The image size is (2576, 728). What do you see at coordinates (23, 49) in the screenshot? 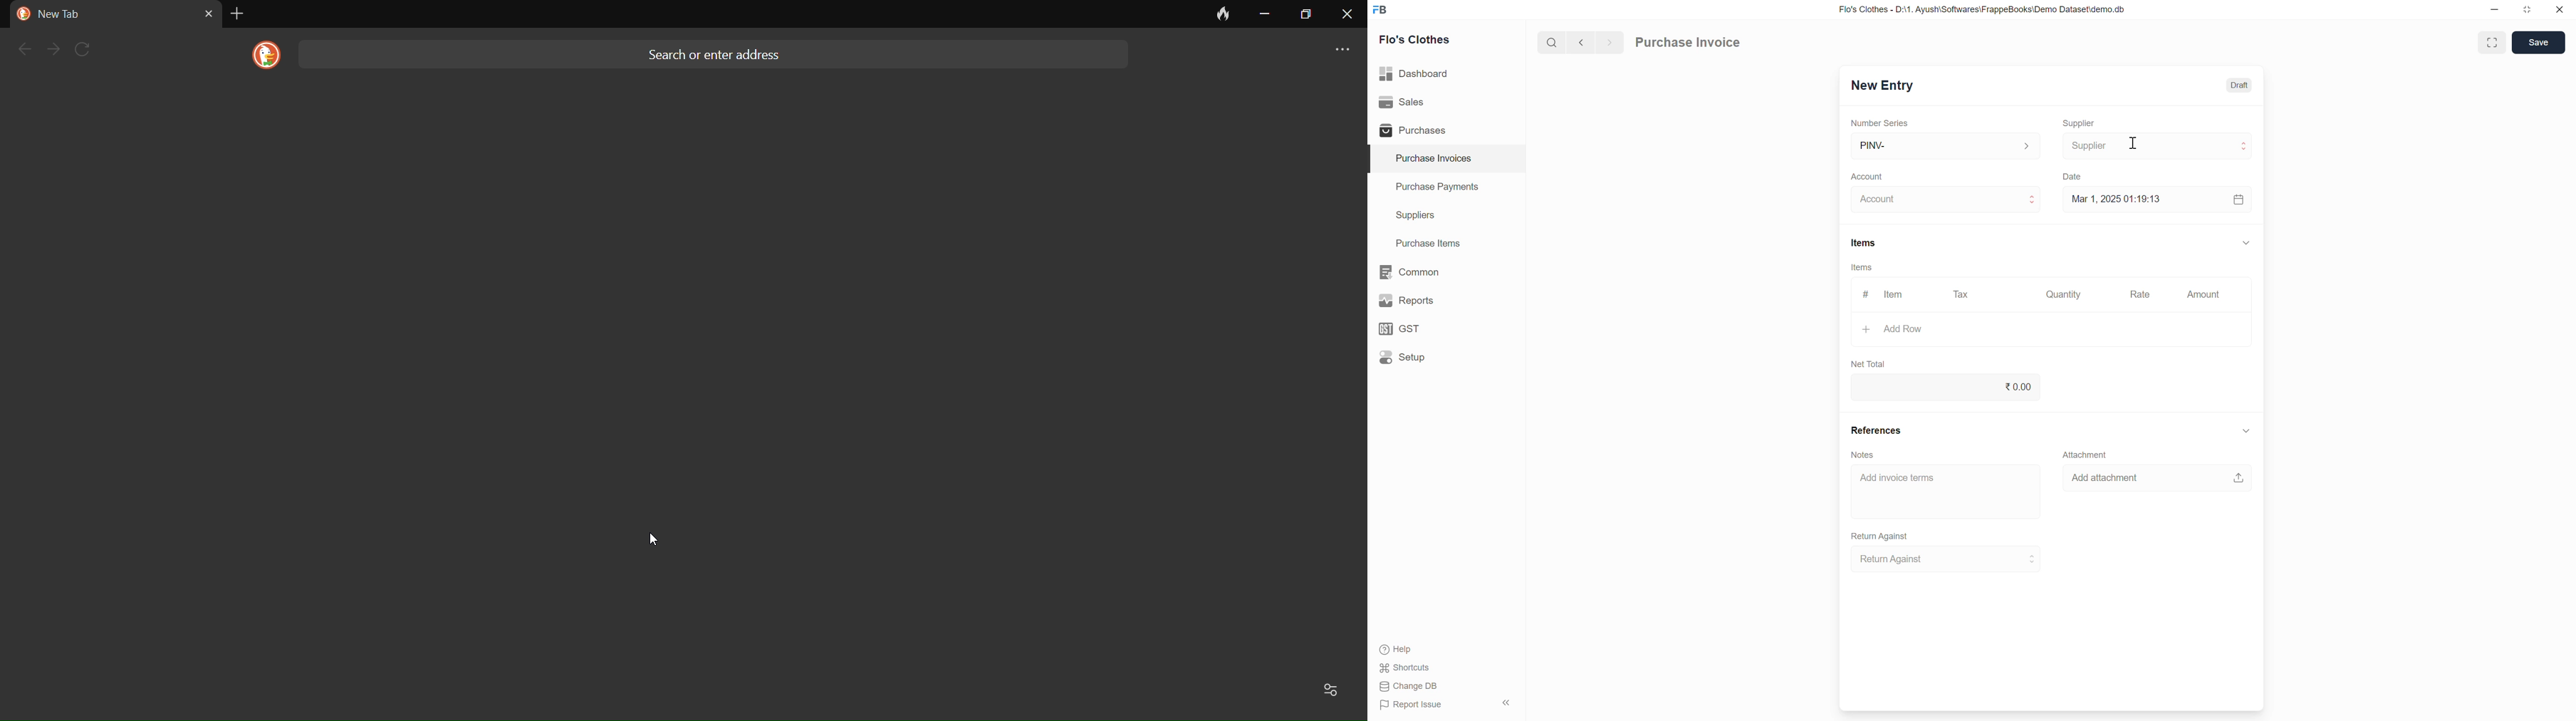
I see `back` at bounding box center [23, 49].